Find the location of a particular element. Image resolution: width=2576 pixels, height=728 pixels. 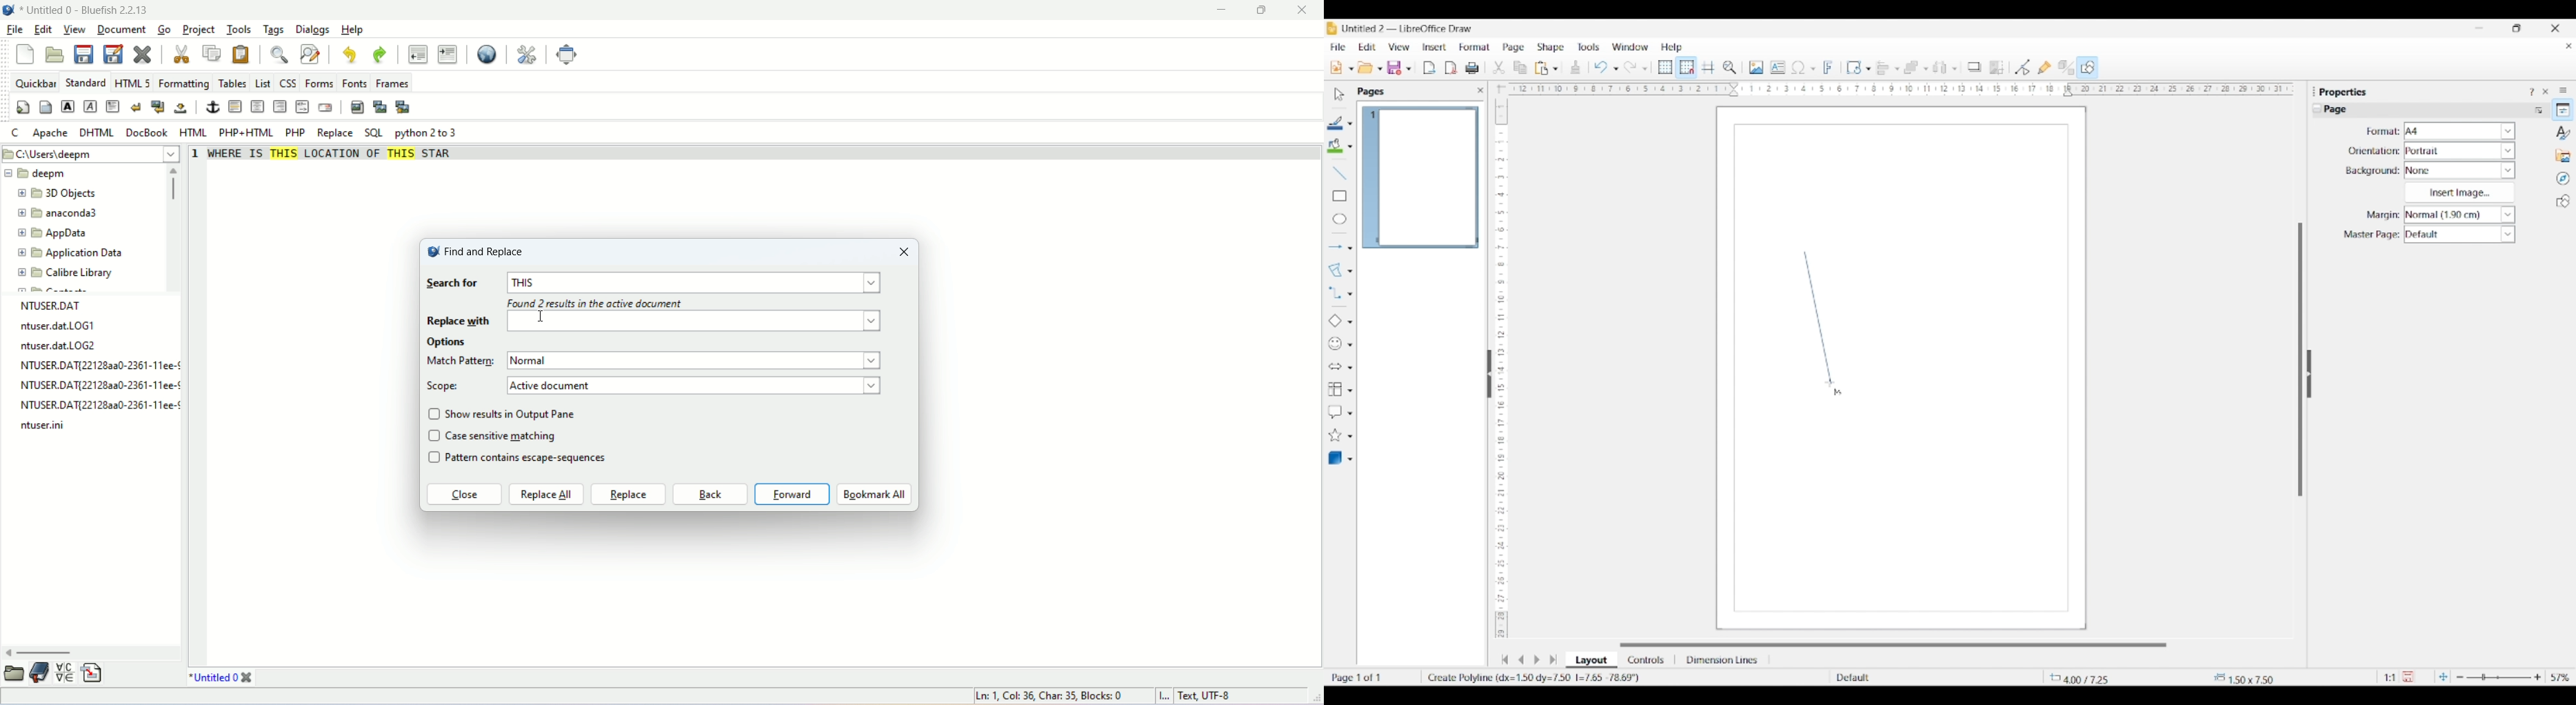

Cursor co-ordinates changed is located at coordinates (2091, 677).